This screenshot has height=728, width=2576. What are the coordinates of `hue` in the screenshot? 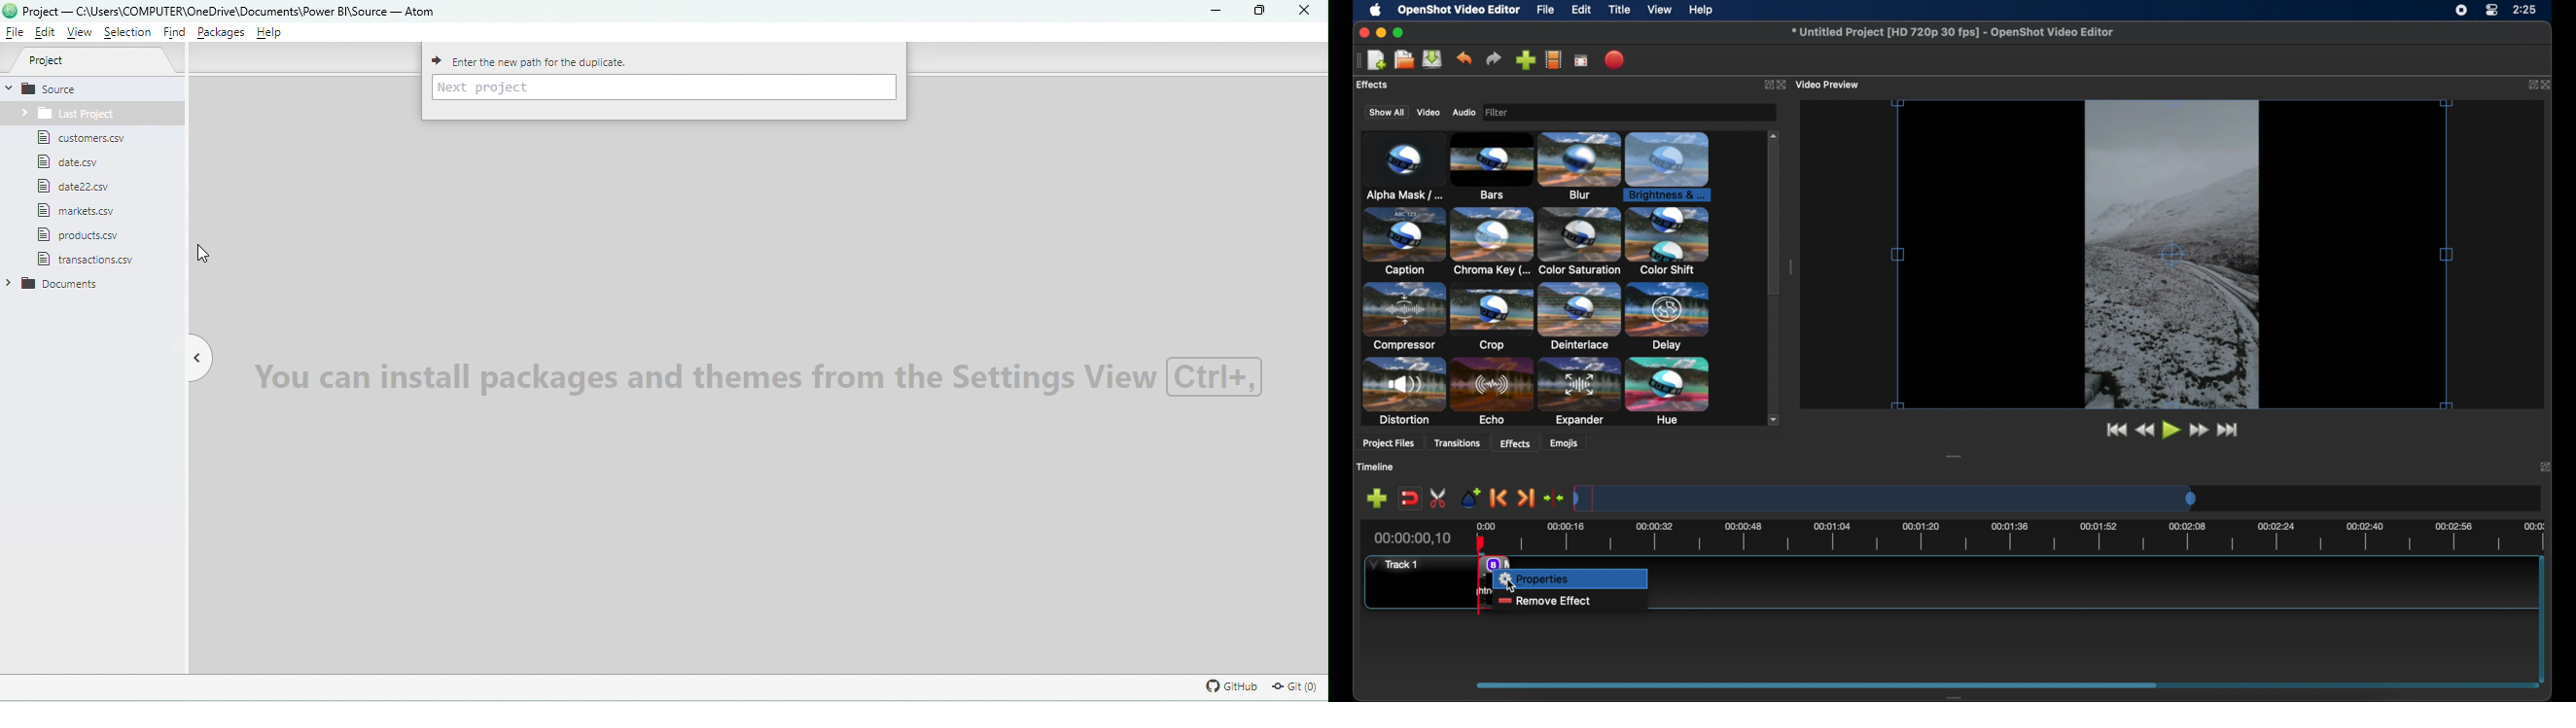 It's located at (1668, 391).